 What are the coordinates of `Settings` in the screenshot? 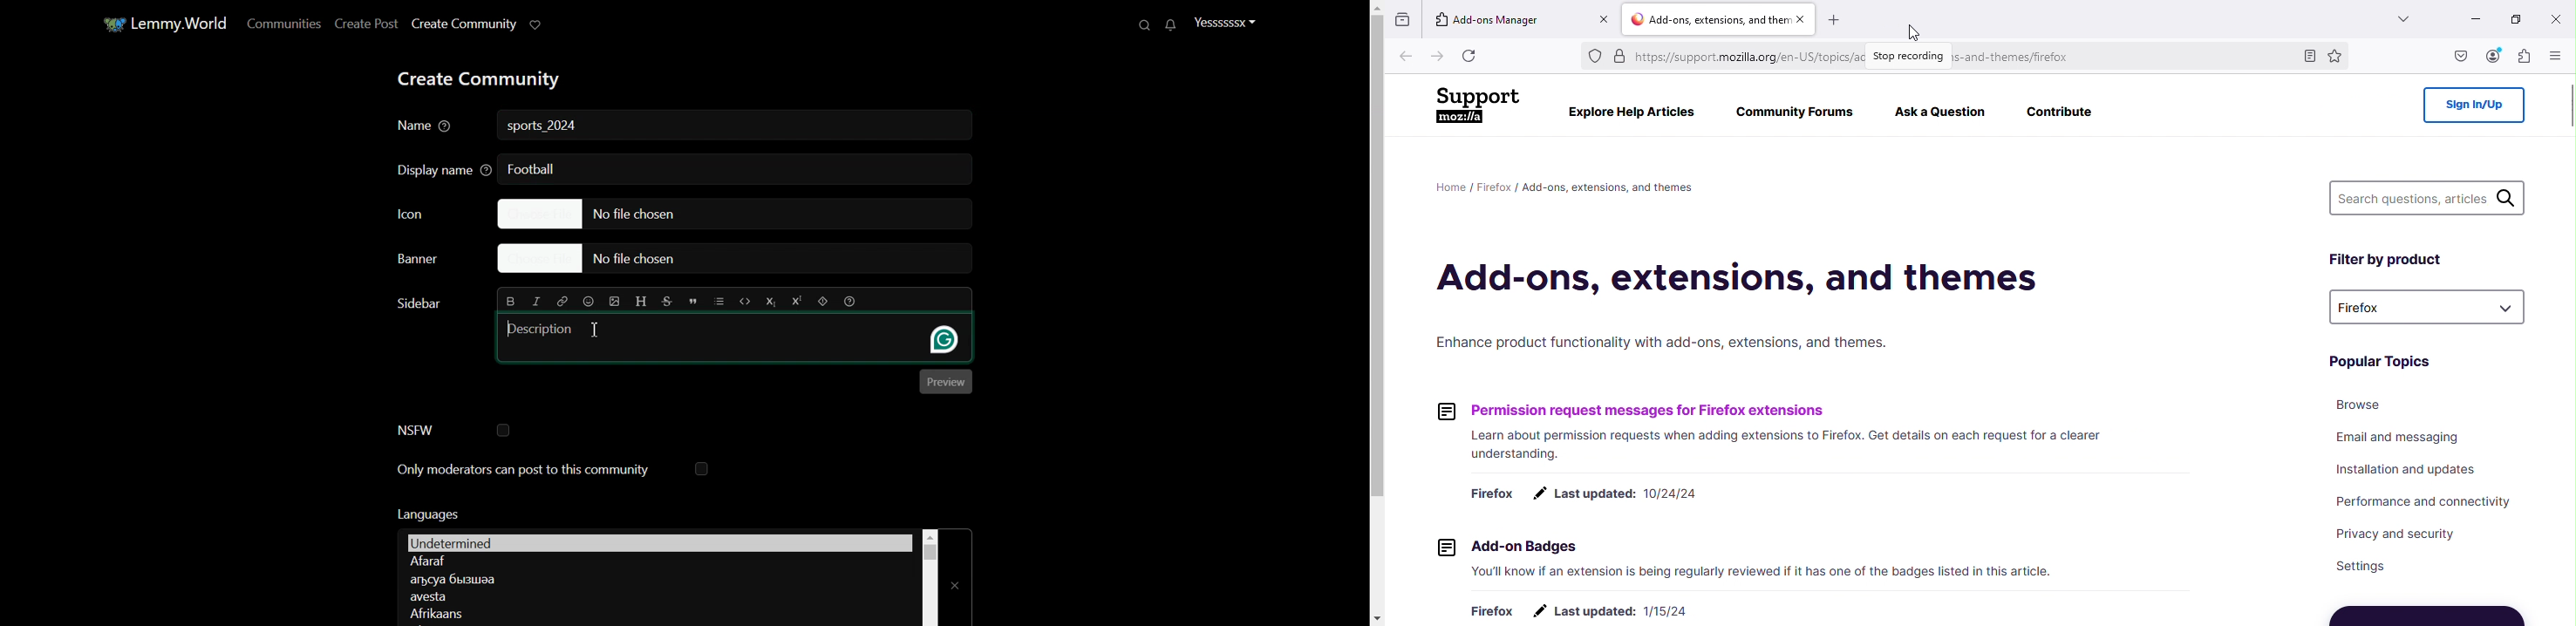 It's located at (2356, 566).